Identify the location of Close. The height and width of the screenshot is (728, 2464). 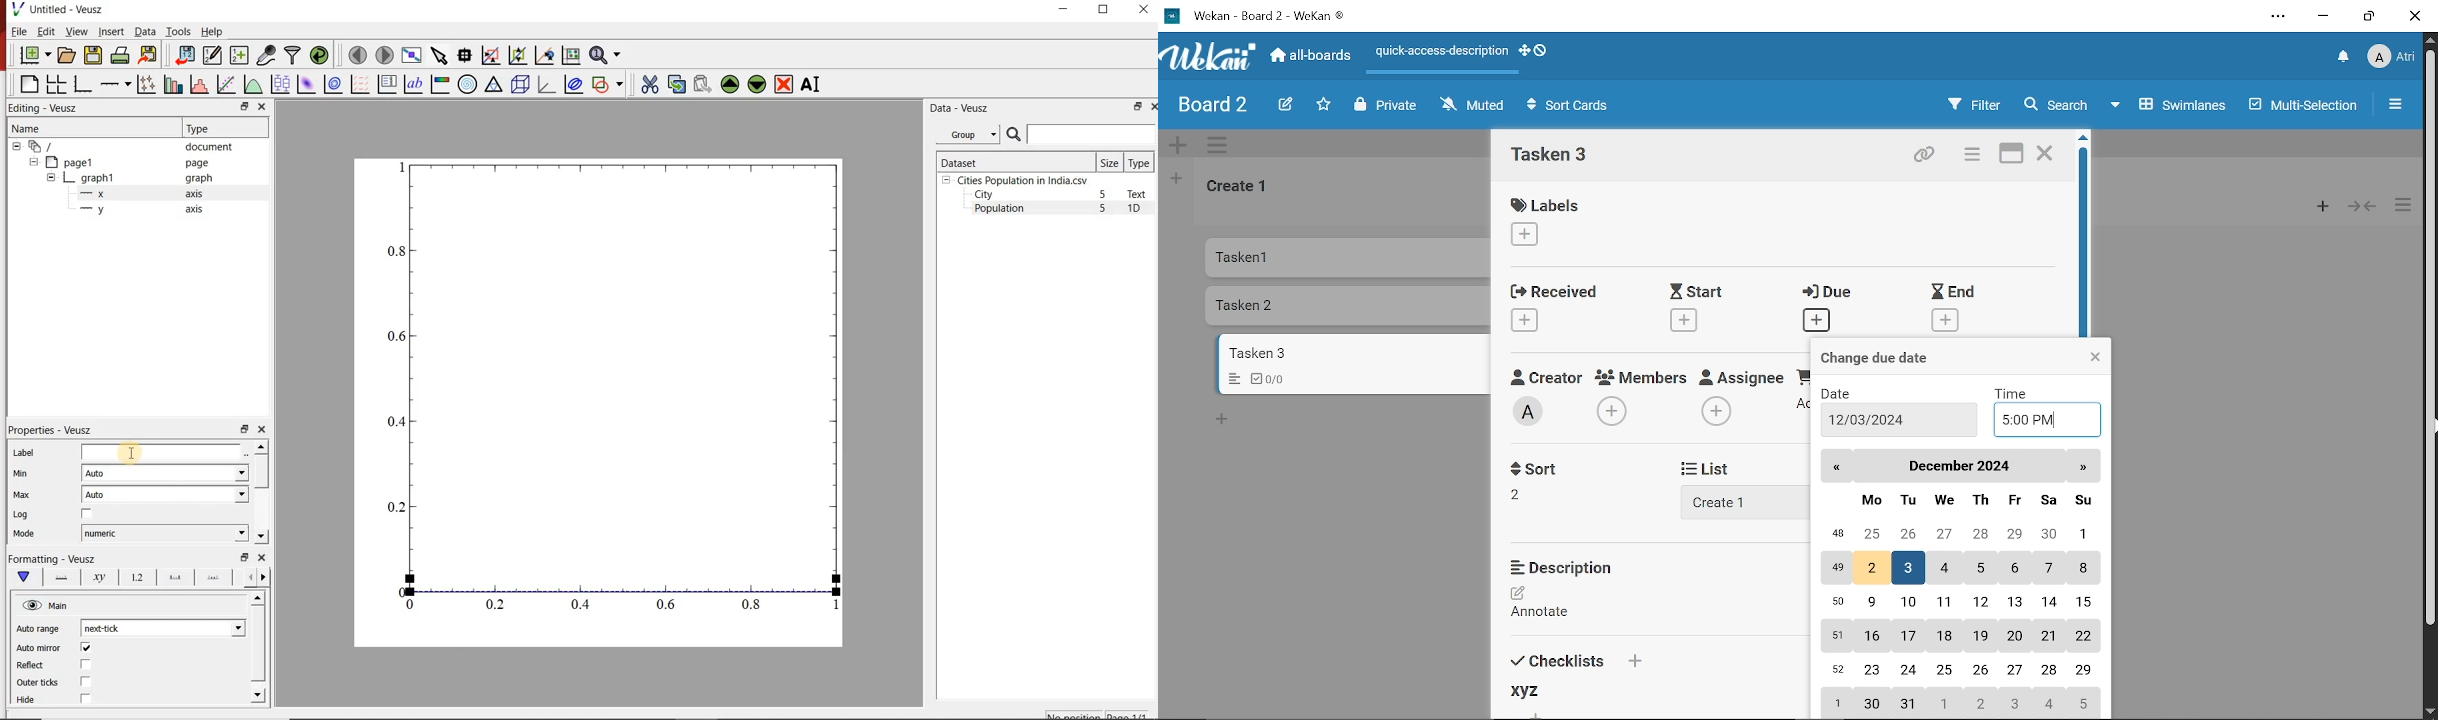
(2416, 17).